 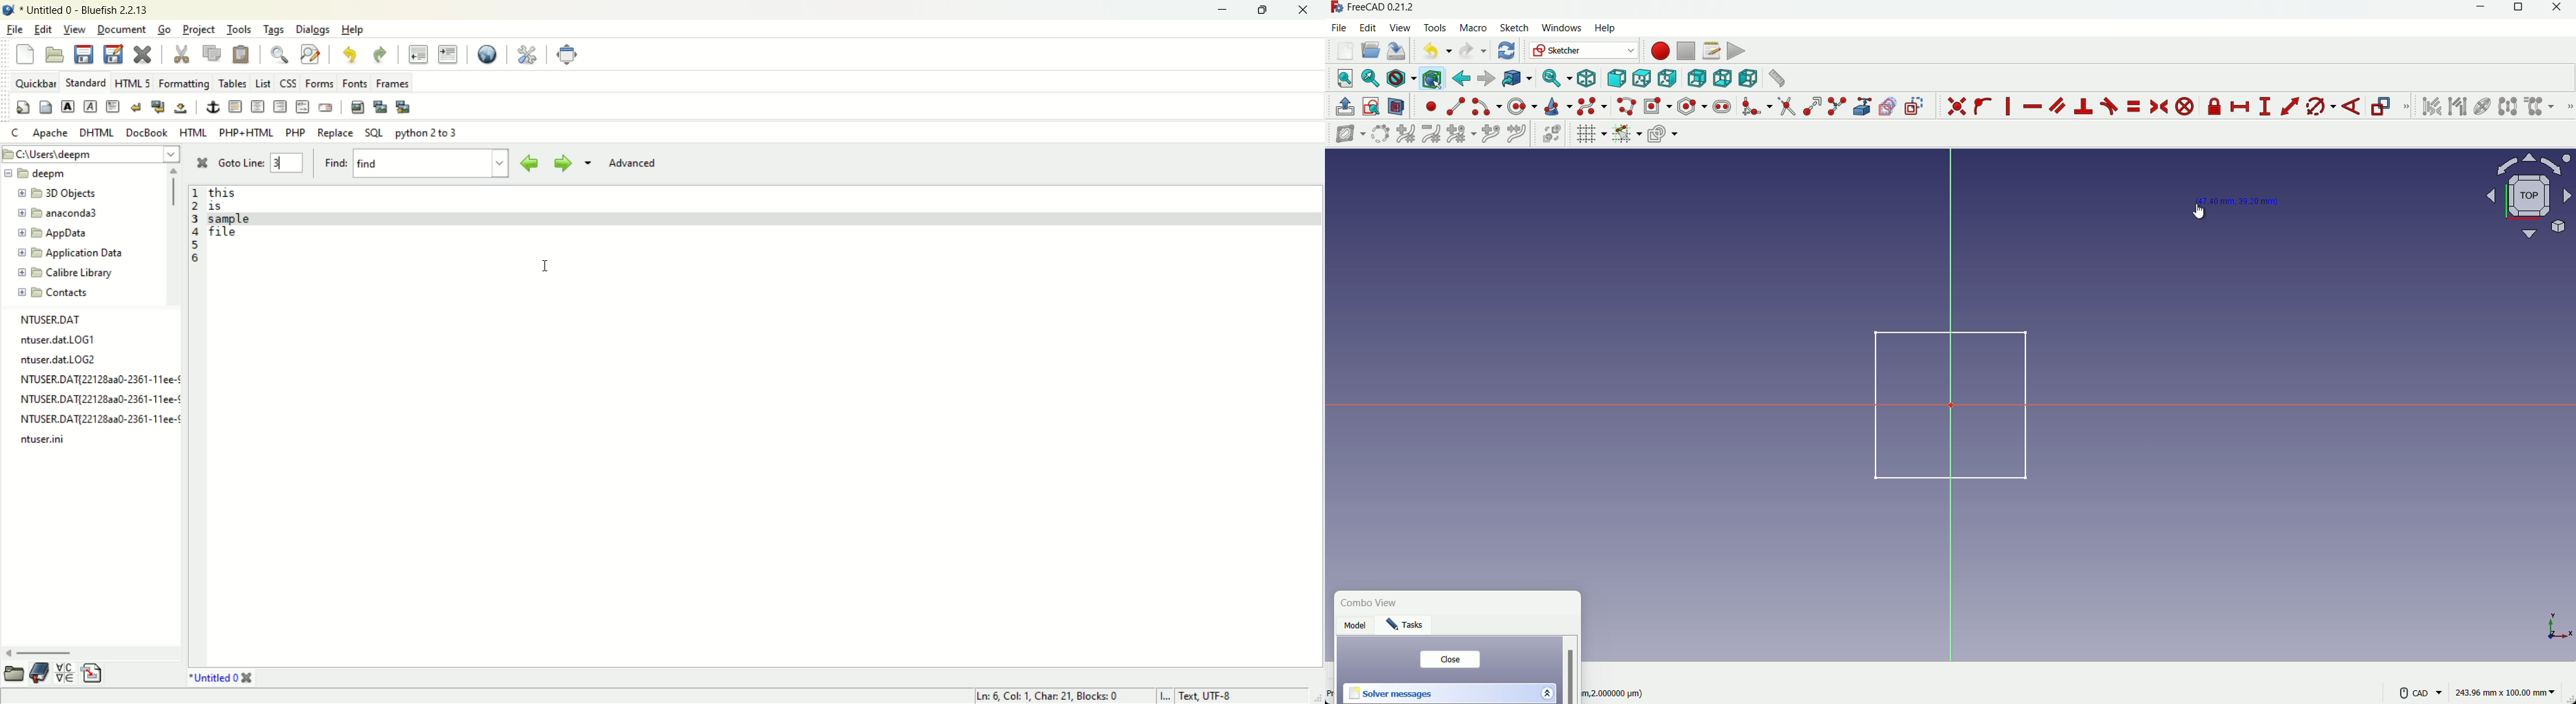 I want to click on sketch, so click(x=1941, y=403).